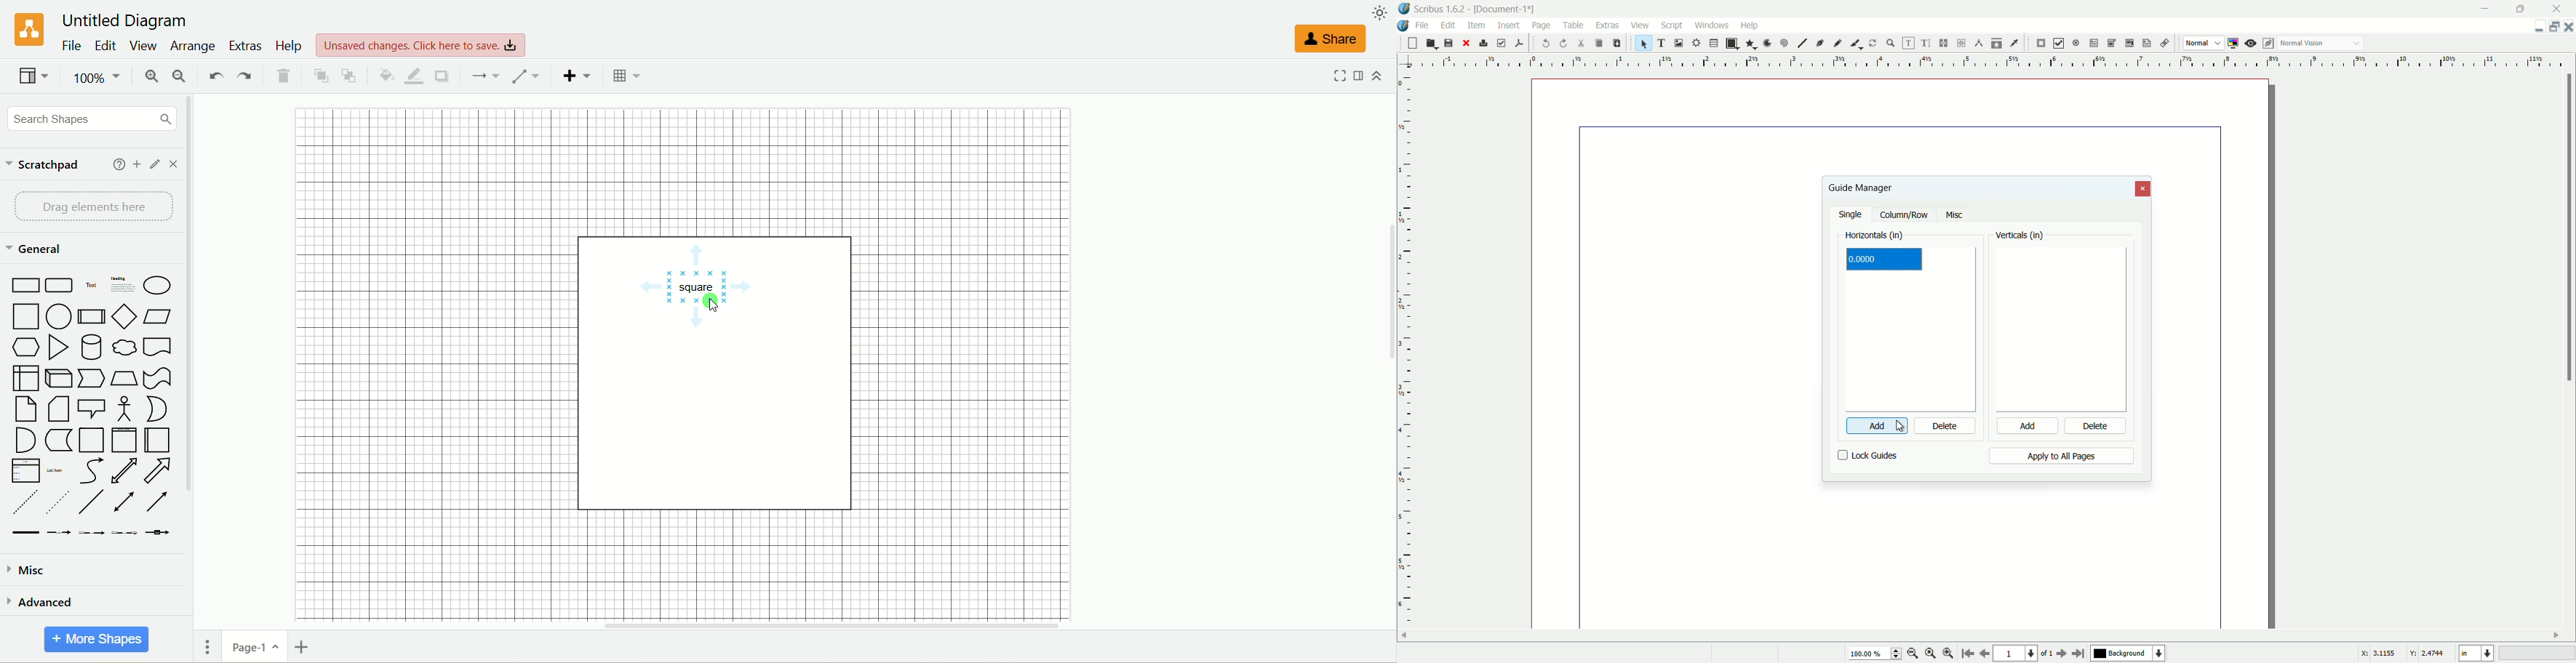 This screenshot has height=672, width=2576. I want to click on line, so click(1802, 44).